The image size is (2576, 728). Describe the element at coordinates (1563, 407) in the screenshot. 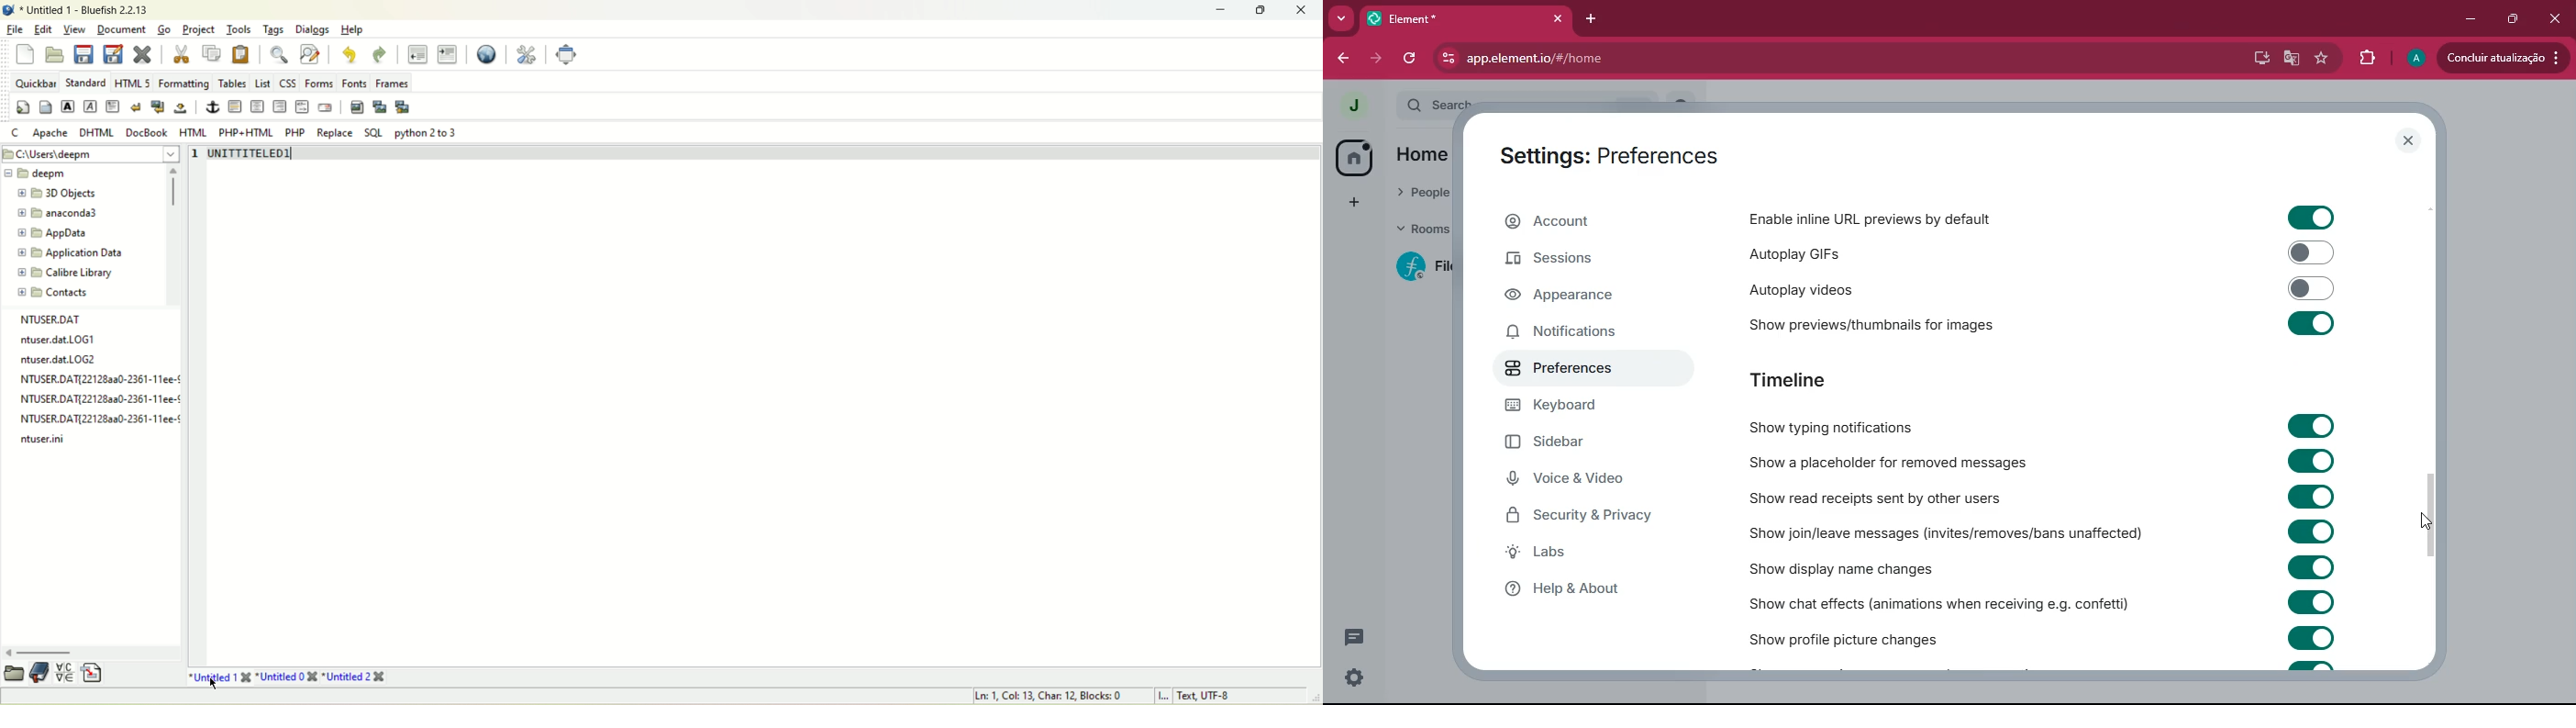

I see `keyboard` at that location.